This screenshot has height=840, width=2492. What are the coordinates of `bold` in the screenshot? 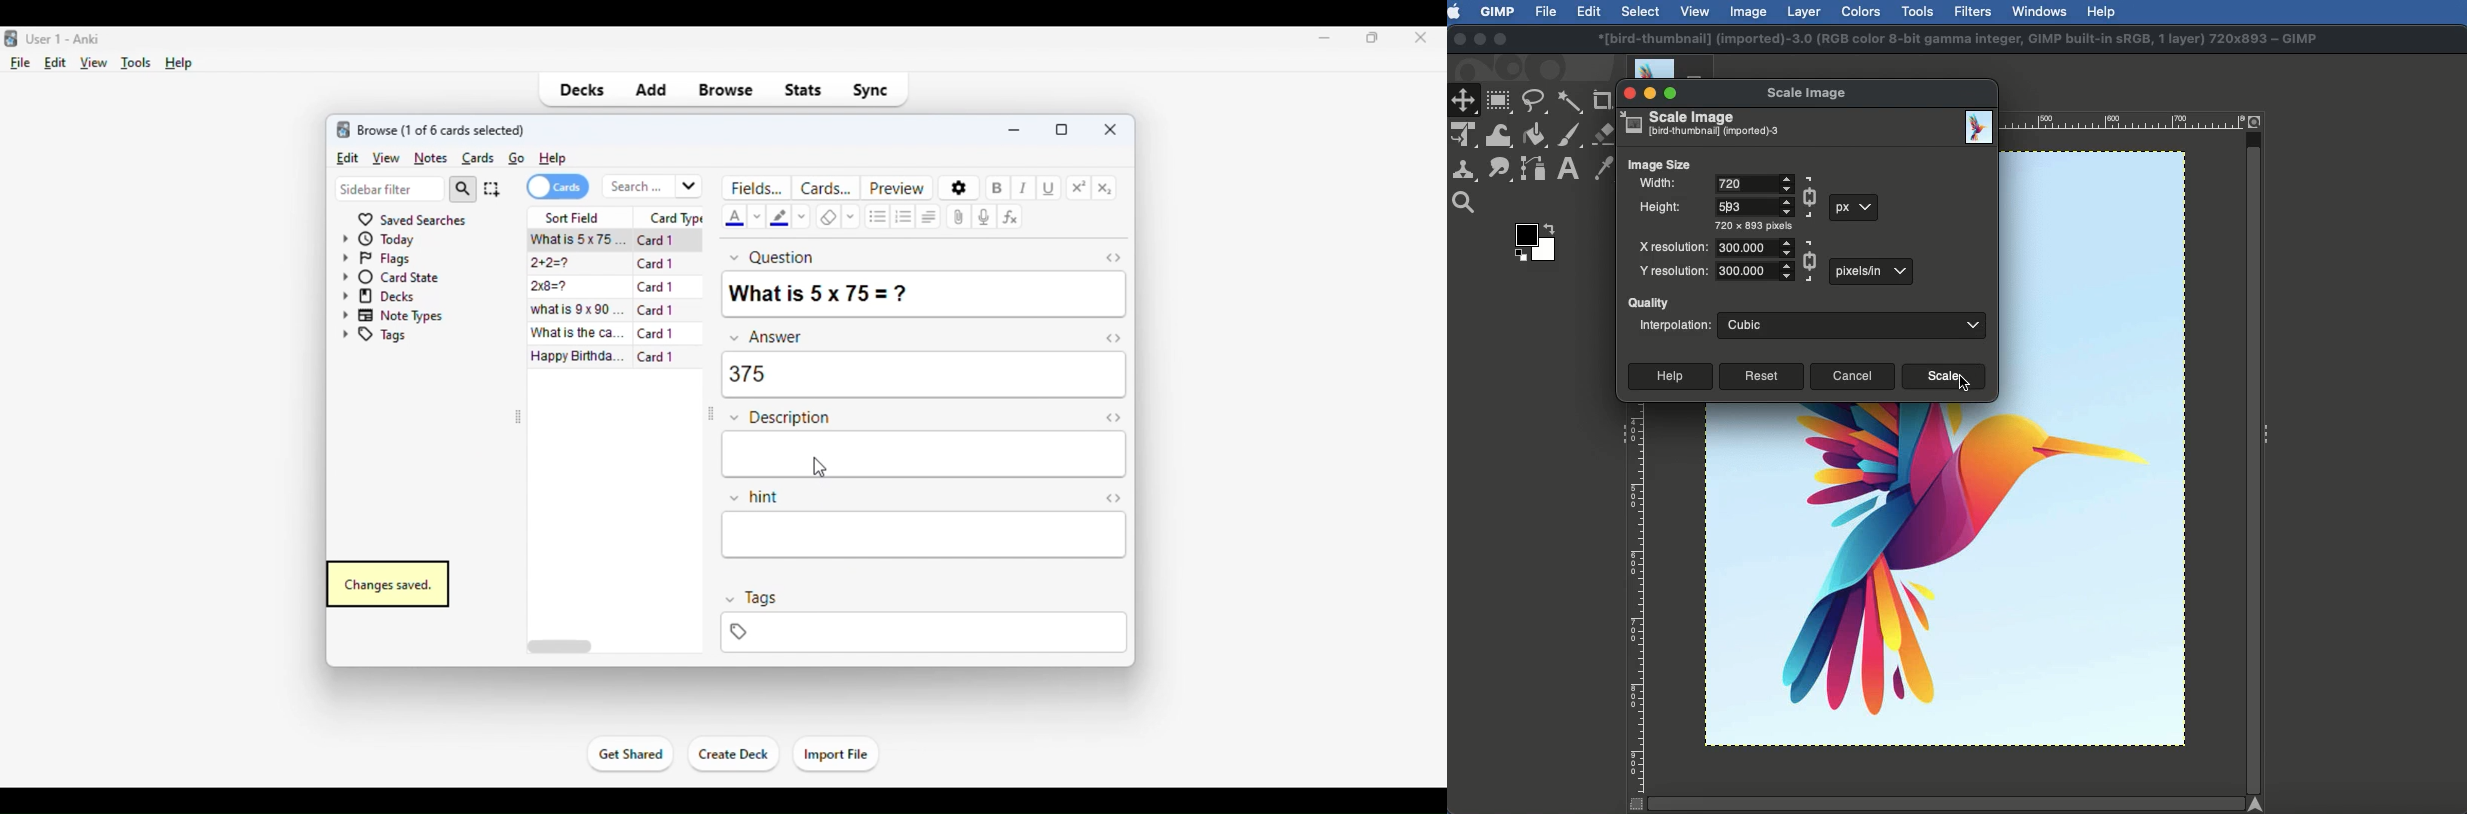 It's located at (996, 188).